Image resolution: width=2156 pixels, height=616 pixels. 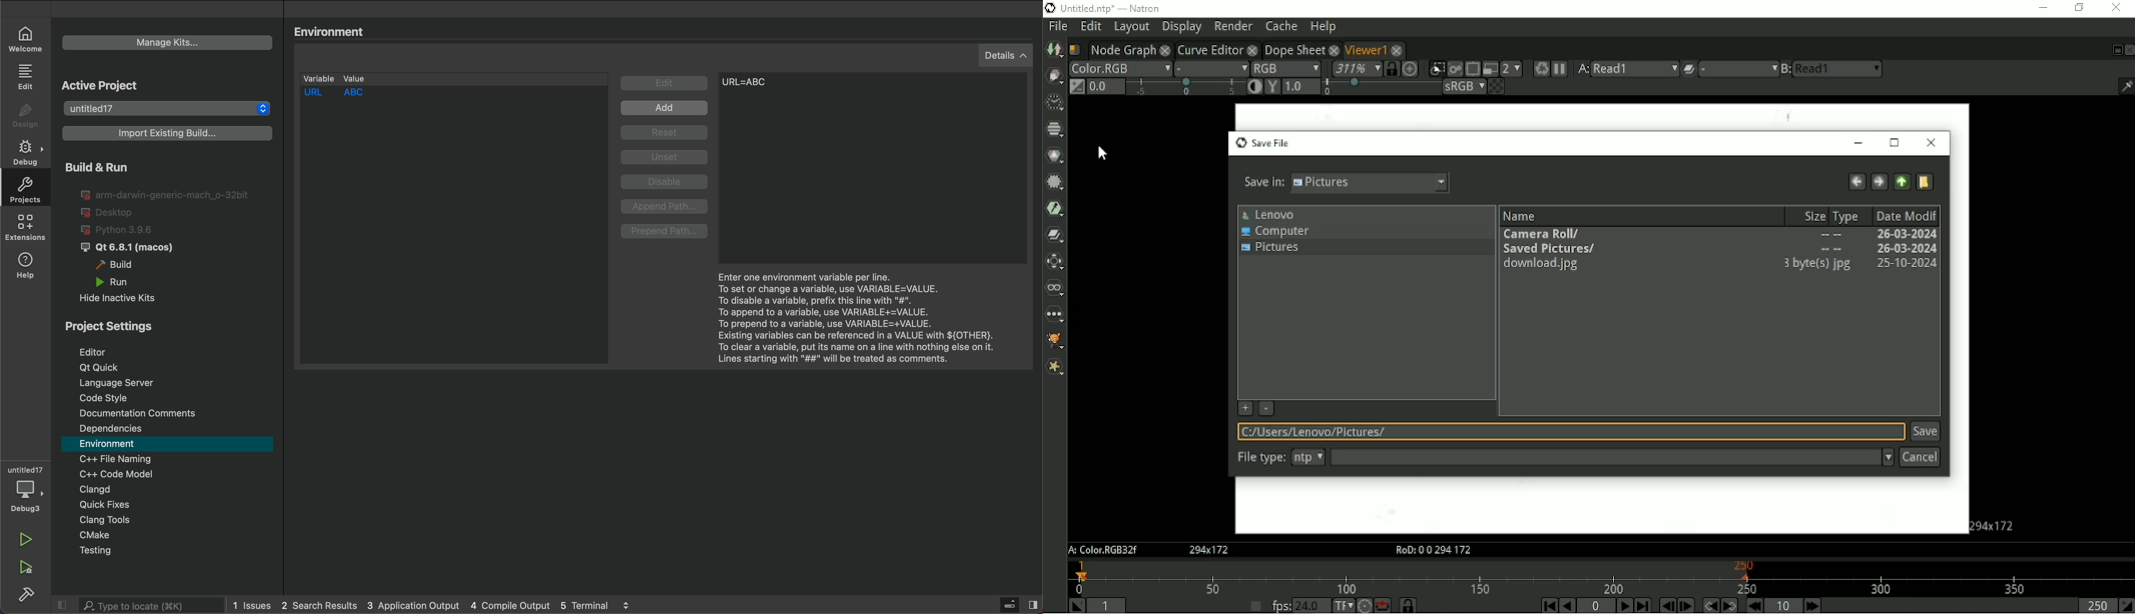 I want to click on logo, so click(x=1050, y=8).